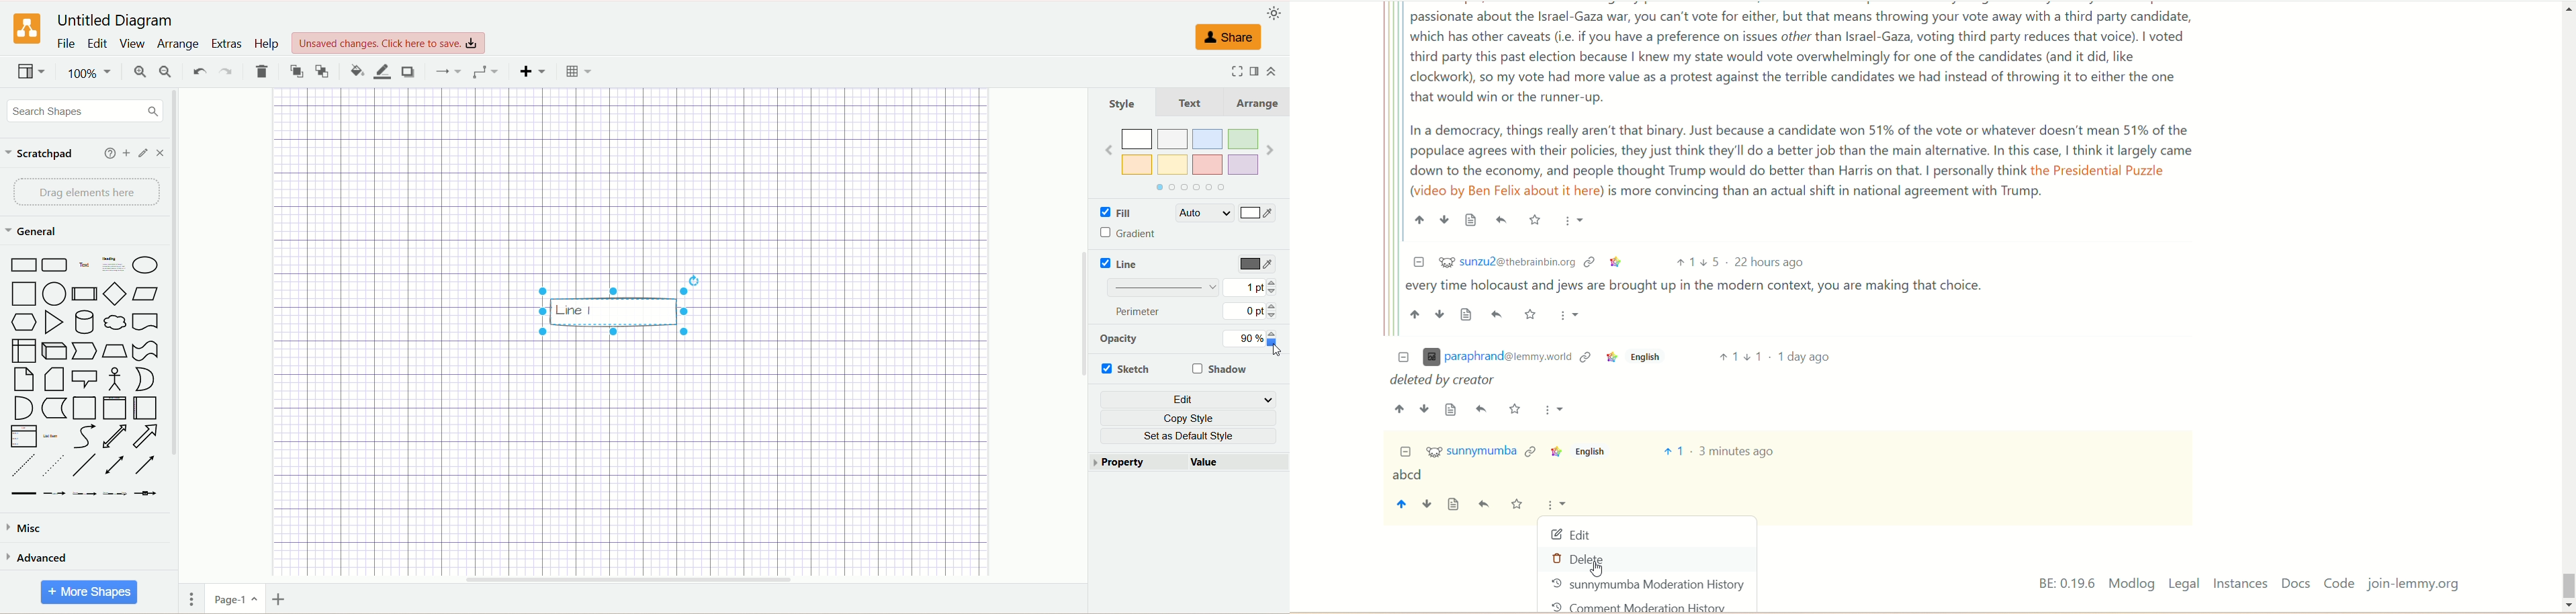 This screenshot has height=616, width=2576. I want to click on vertical scroll bar, so click(1079, 336).